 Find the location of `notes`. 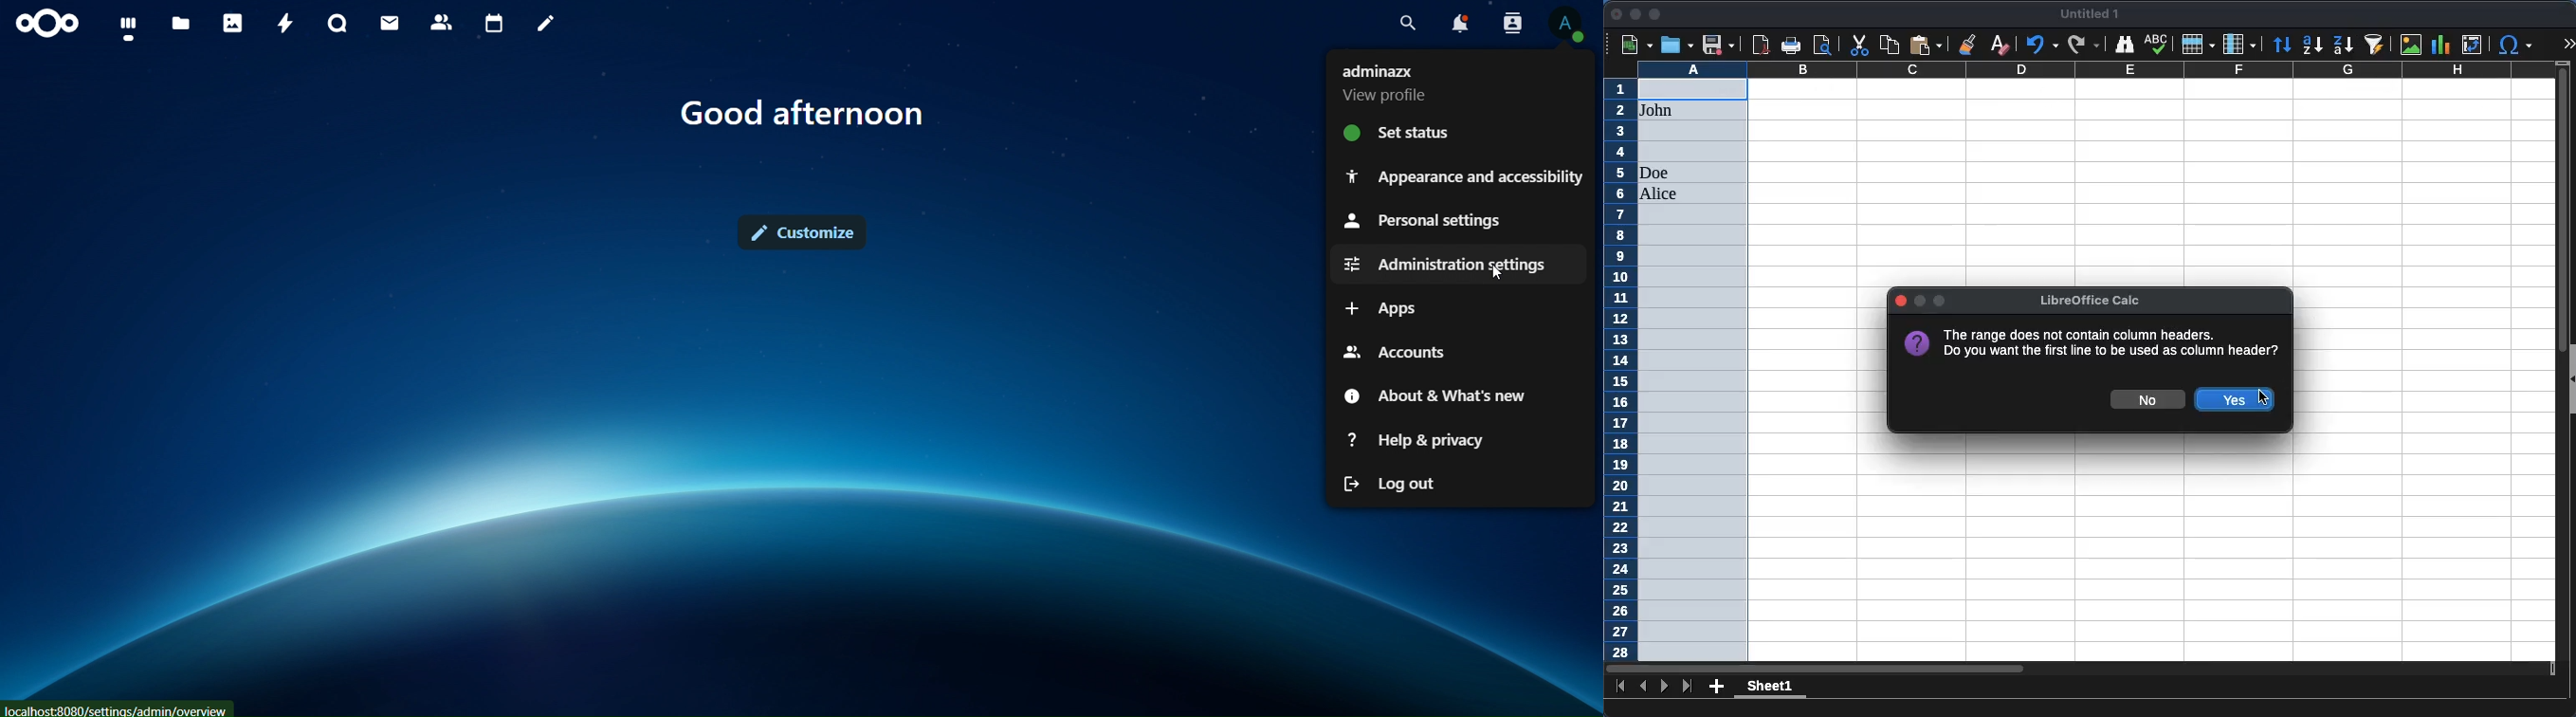

notes is located at coordinates (545, 23).